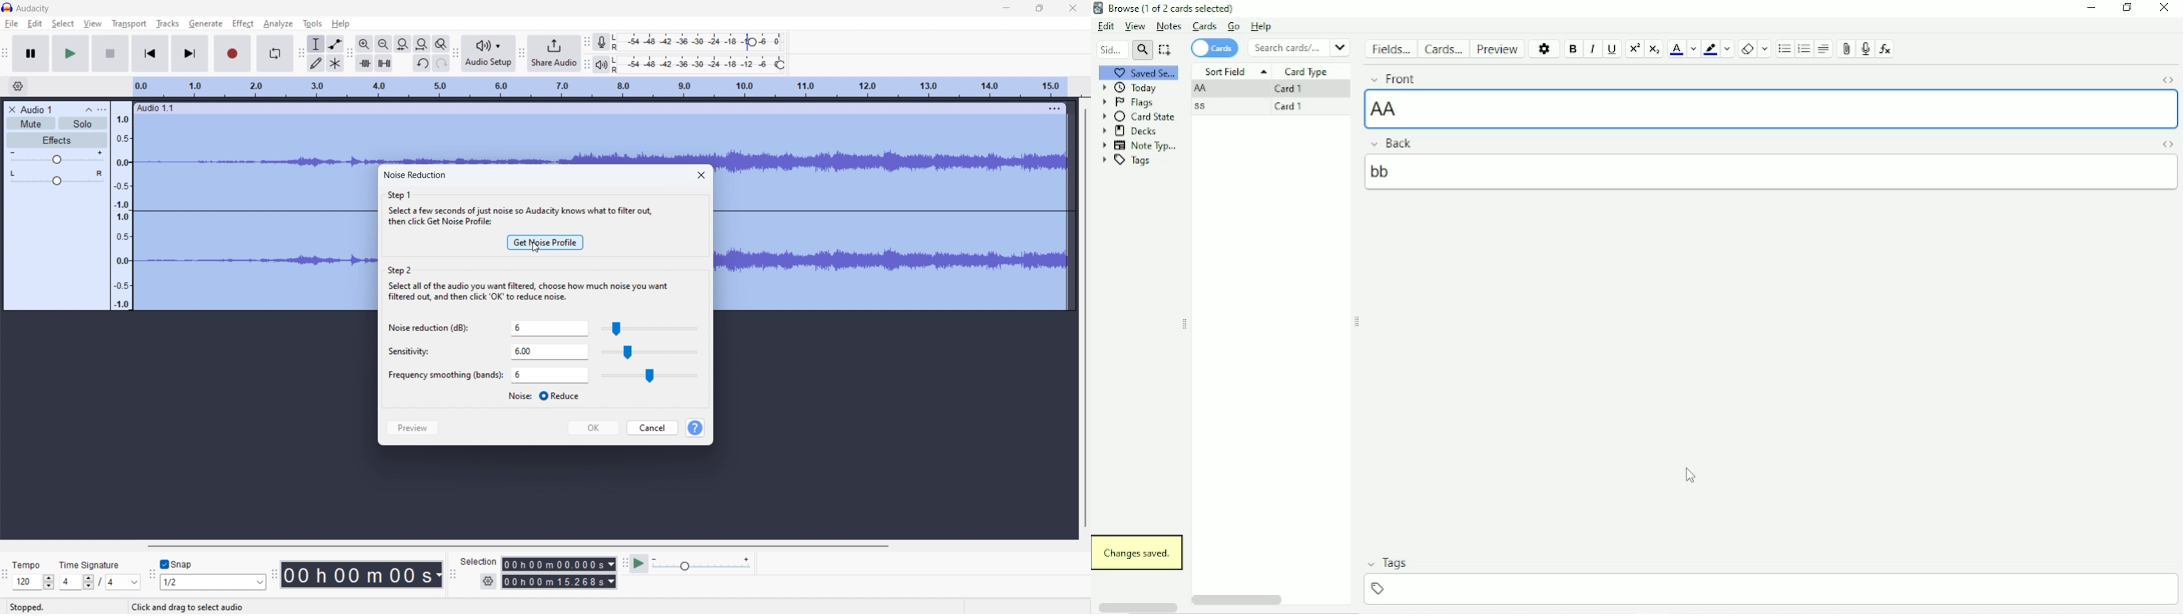 This screenshot has height=616, width=2184. I want to click on play at speed toolbar, so click(625, 563).